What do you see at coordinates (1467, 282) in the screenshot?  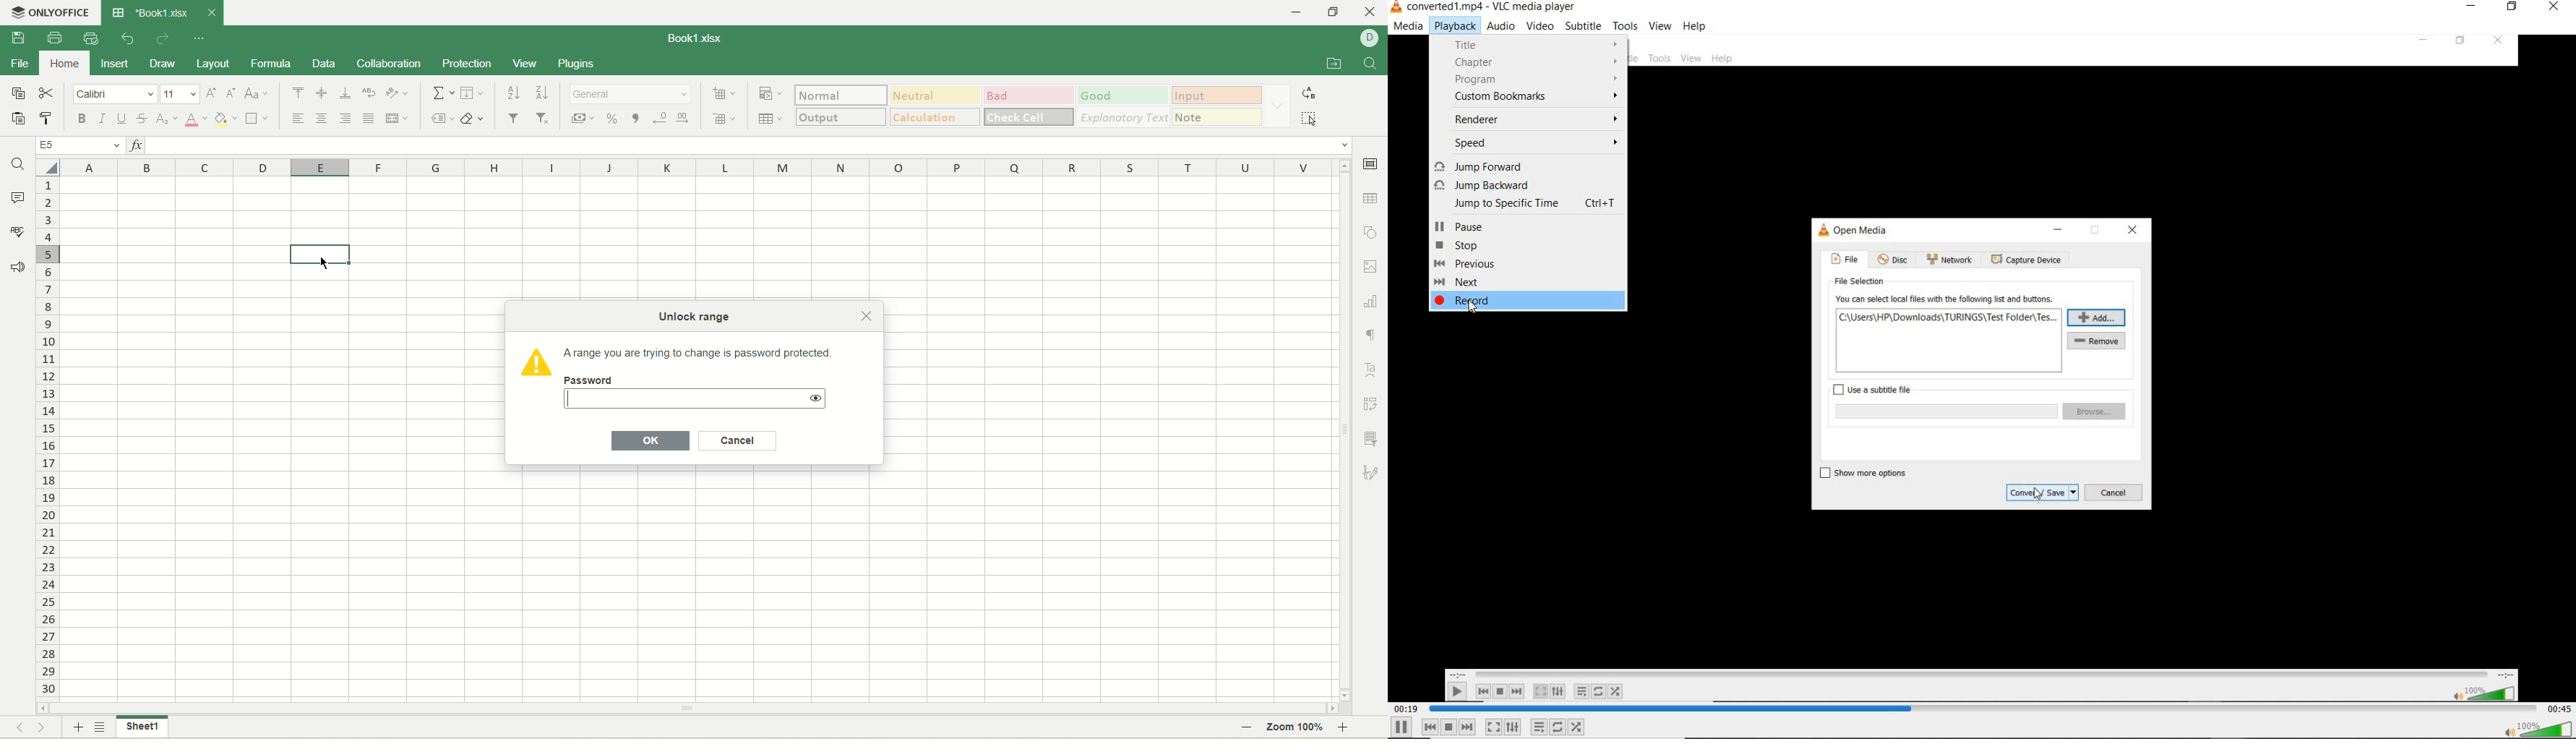 I see `next` at bounding box center [1467, 282].